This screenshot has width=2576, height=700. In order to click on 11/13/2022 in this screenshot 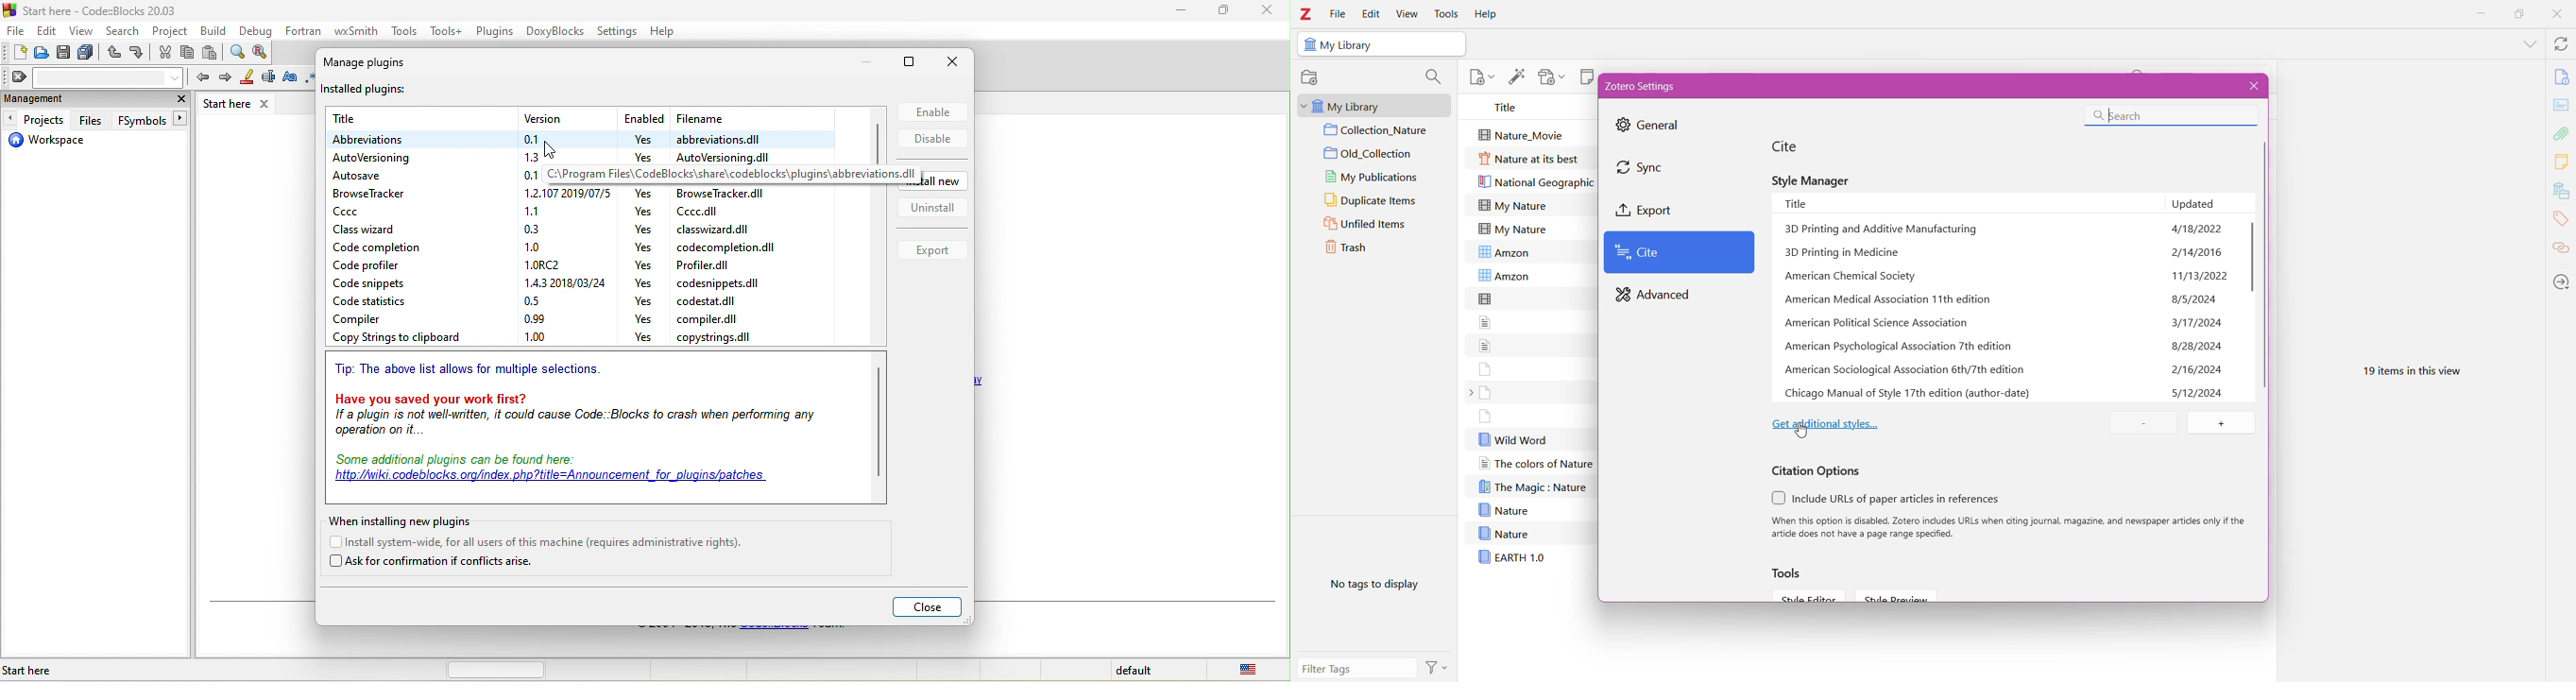, I will do `click(2201, 277)`.